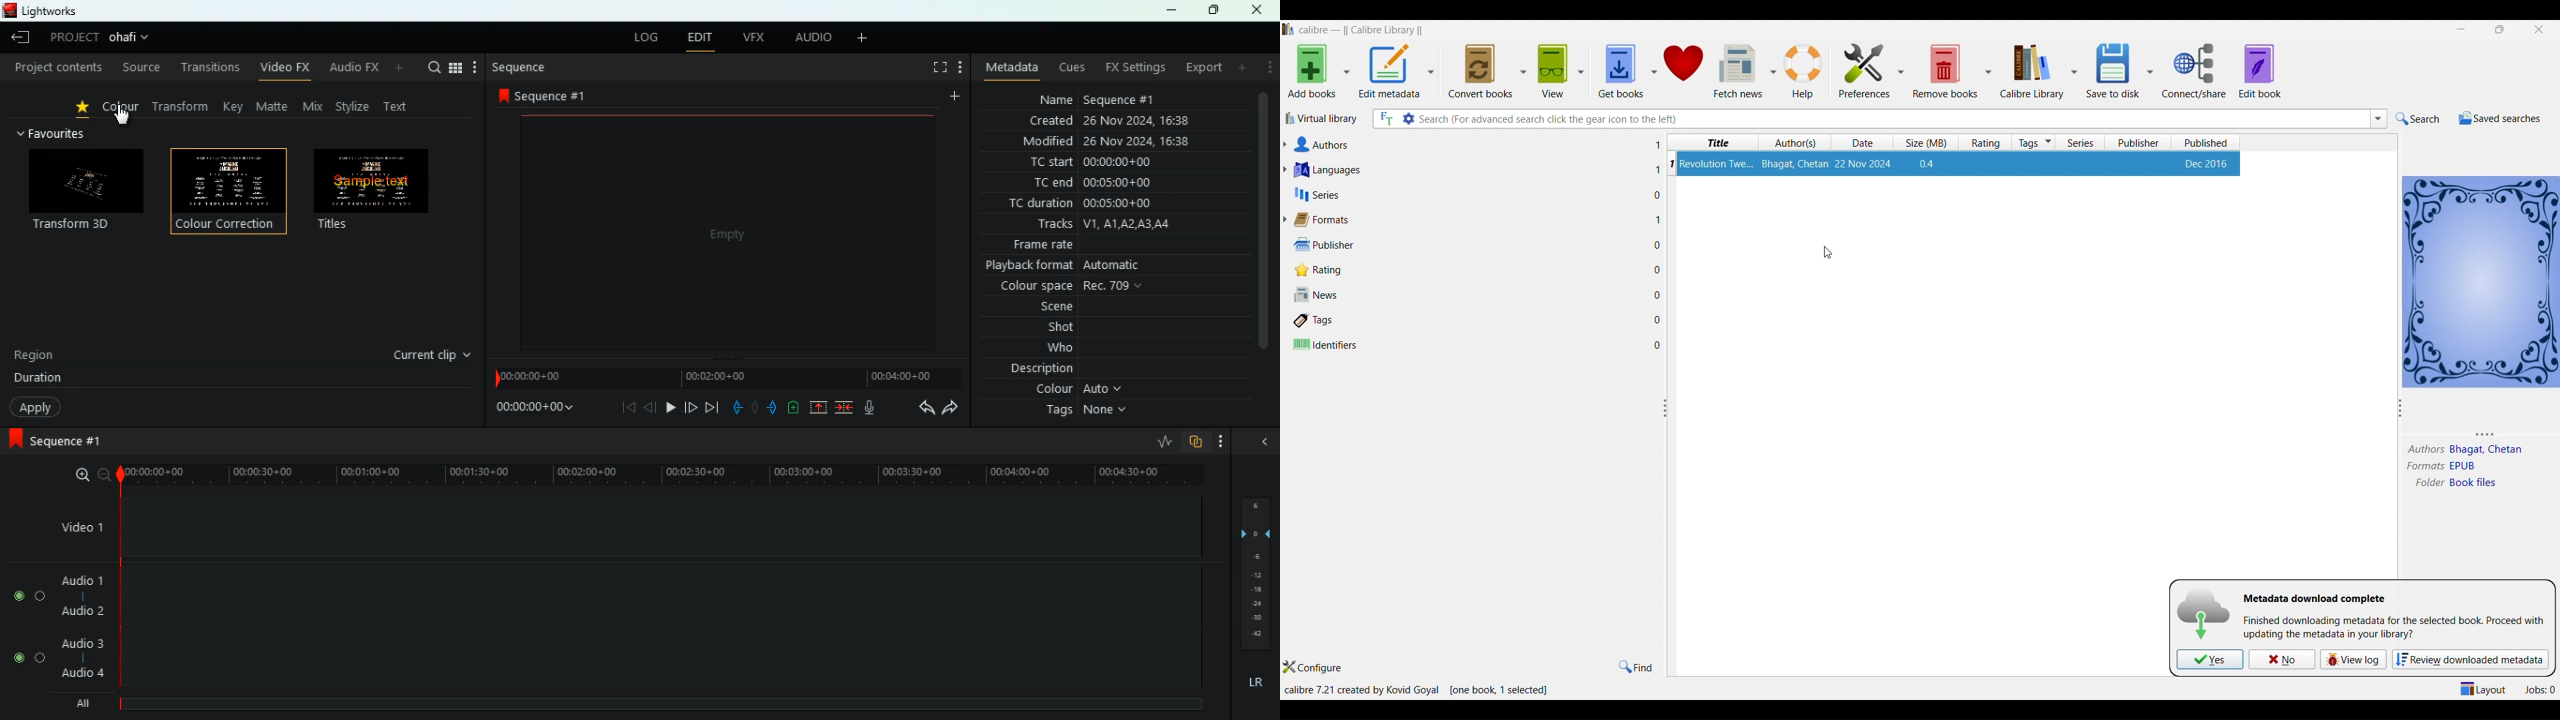 Image resolution: width=2576 pixels, height=728 pixels. What do you see at coordinates (1715, 143) in the screenshot?
I see `title` at bounding box center [1715, 143].